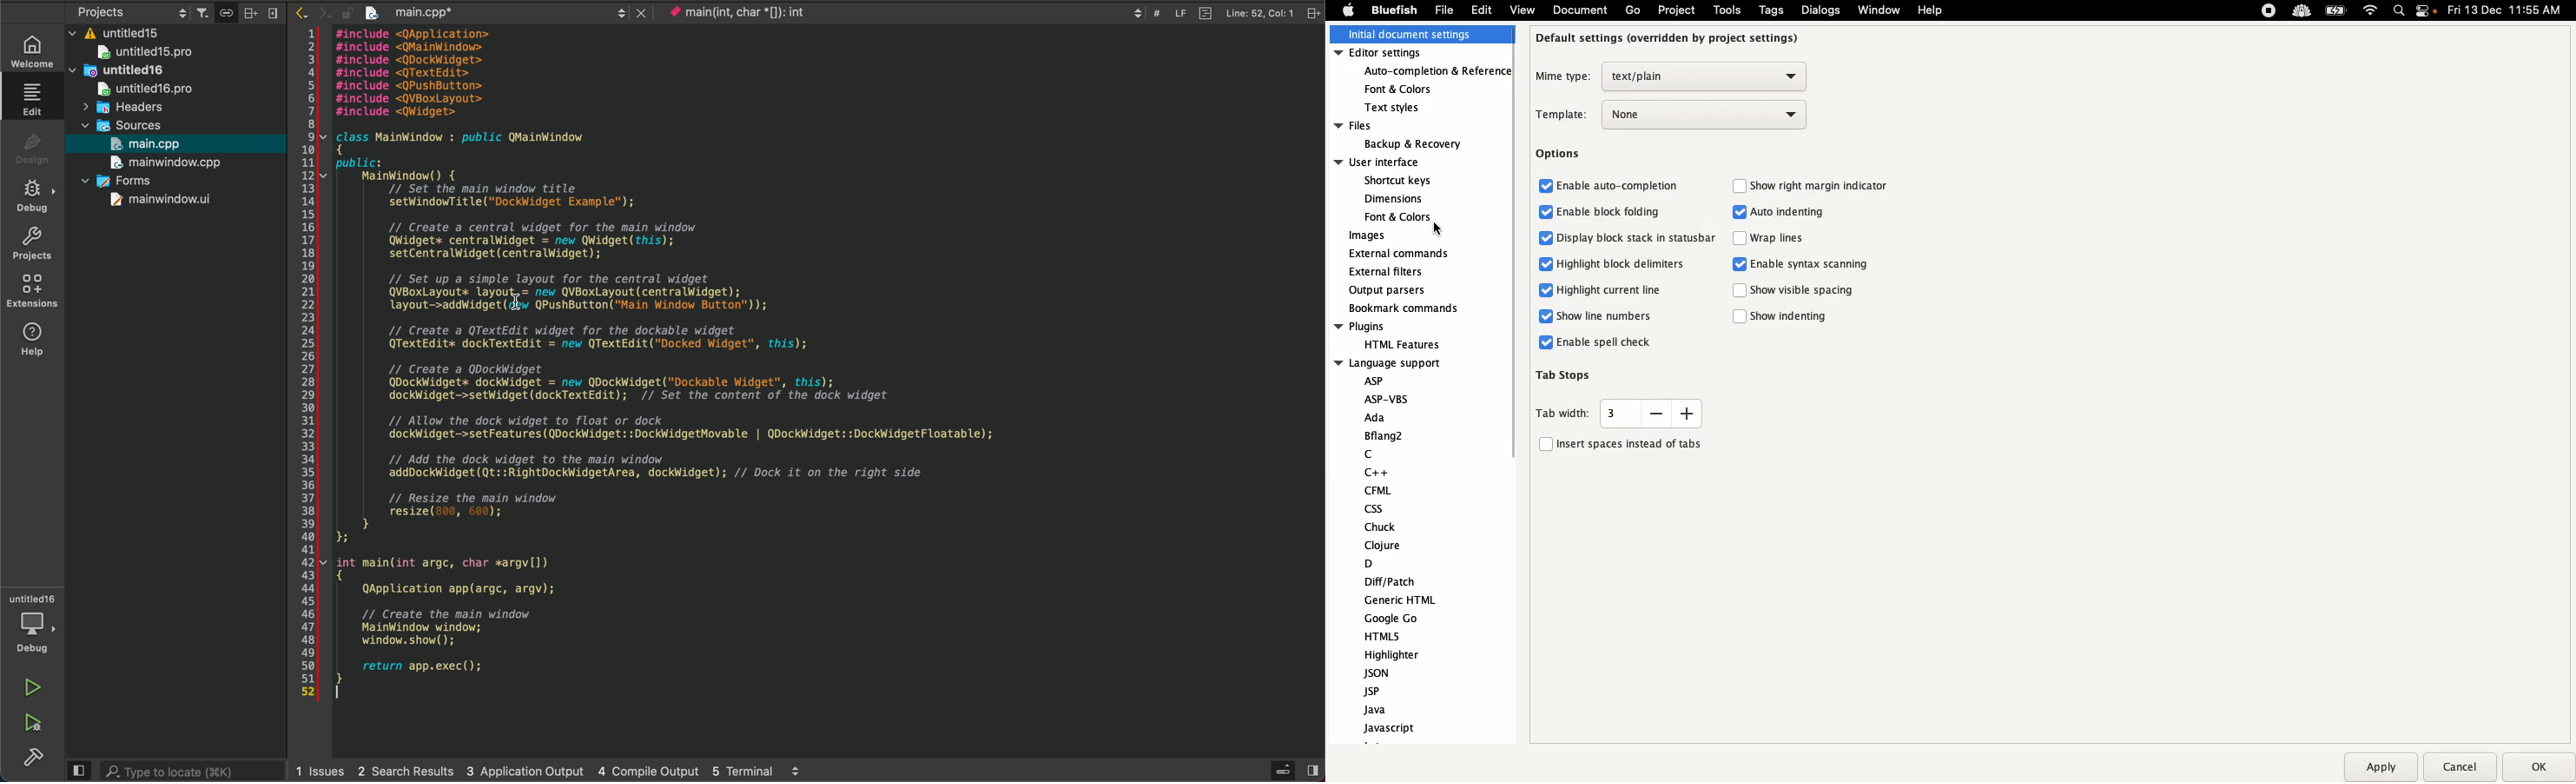  What do you see at coordinates (2459, 766) in the screenshot?
I see `Cancel` at bounding box center [2459, 766].